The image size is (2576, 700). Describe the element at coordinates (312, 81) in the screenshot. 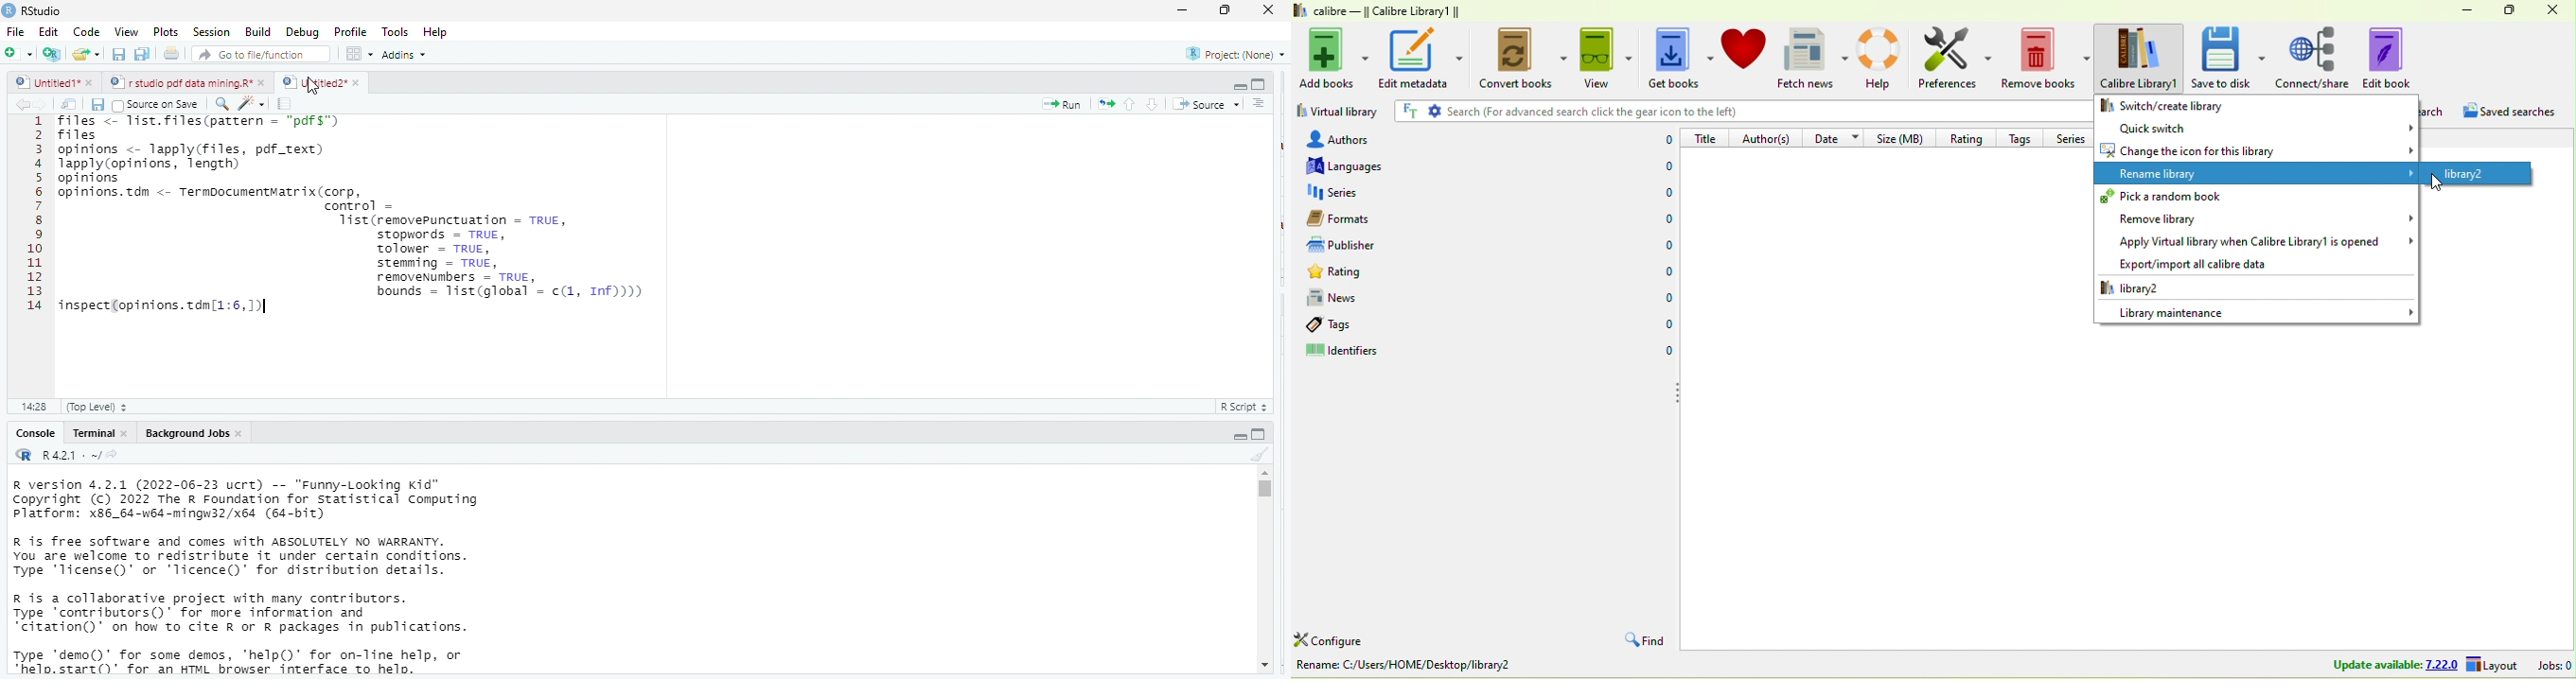

I see `untitled 2` at that location.